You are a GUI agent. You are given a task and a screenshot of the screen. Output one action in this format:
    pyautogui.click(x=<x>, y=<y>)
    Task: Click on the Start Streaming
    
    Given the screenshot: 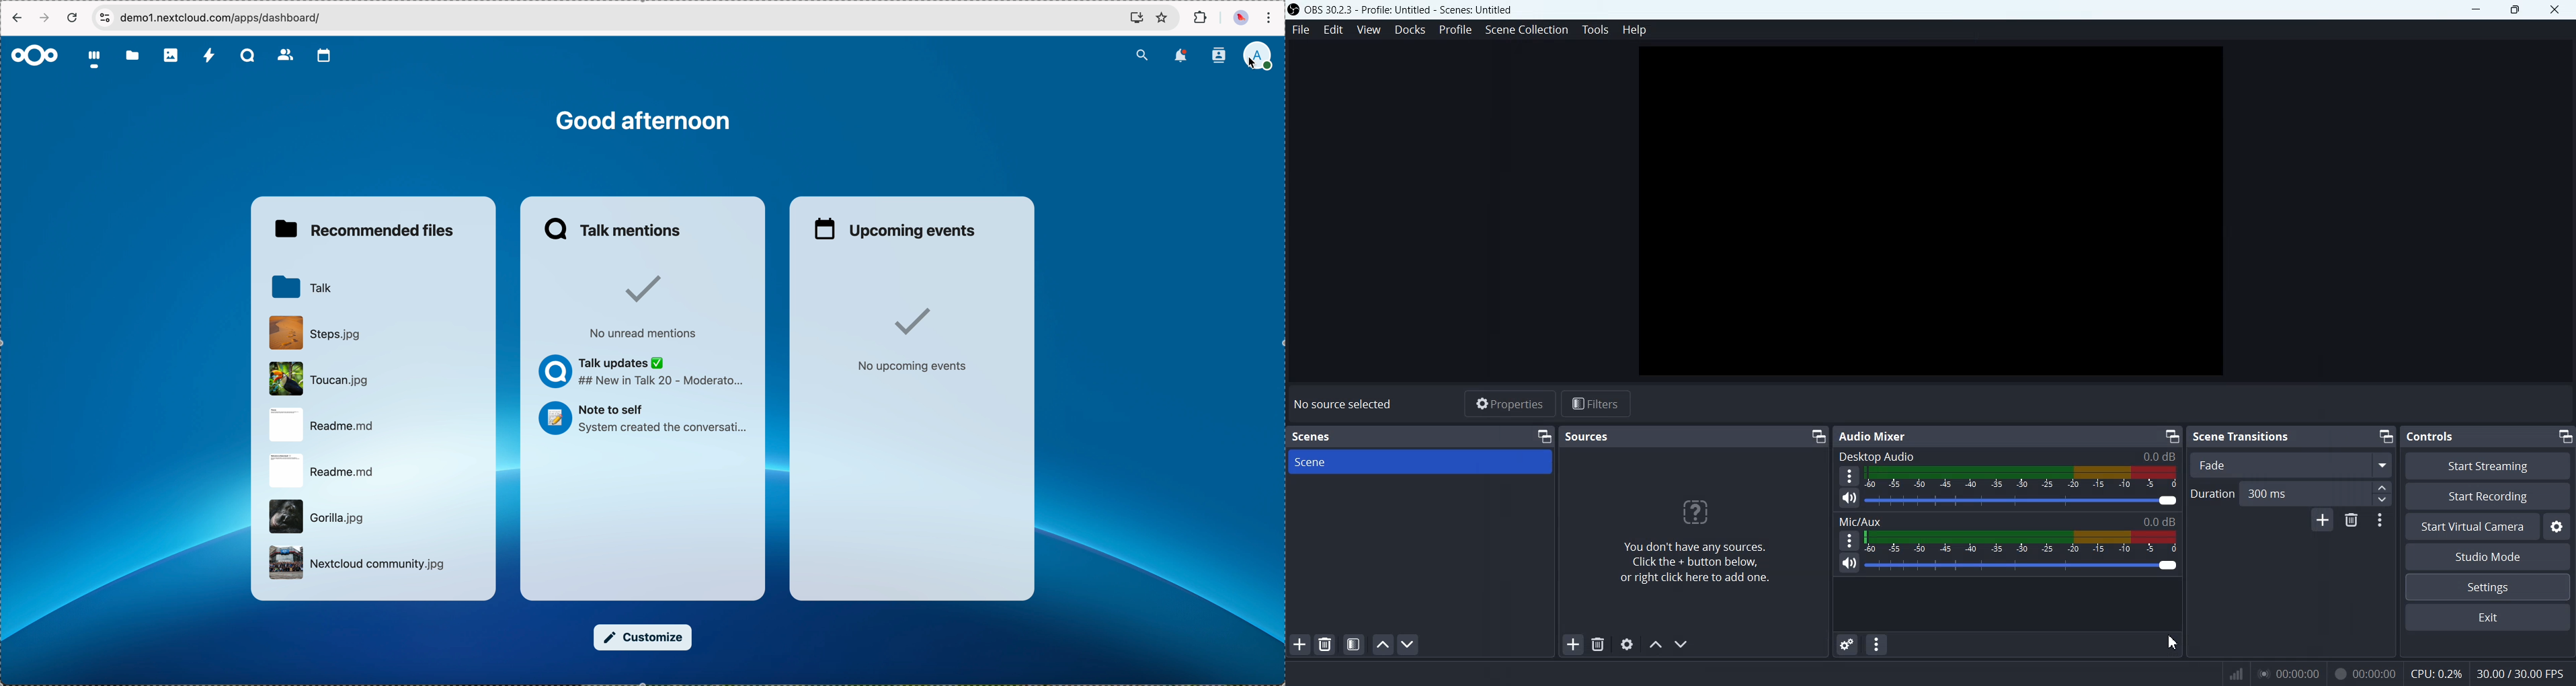 What is the action you would take?
    pyautogui.click(x=2487, y=465)
    